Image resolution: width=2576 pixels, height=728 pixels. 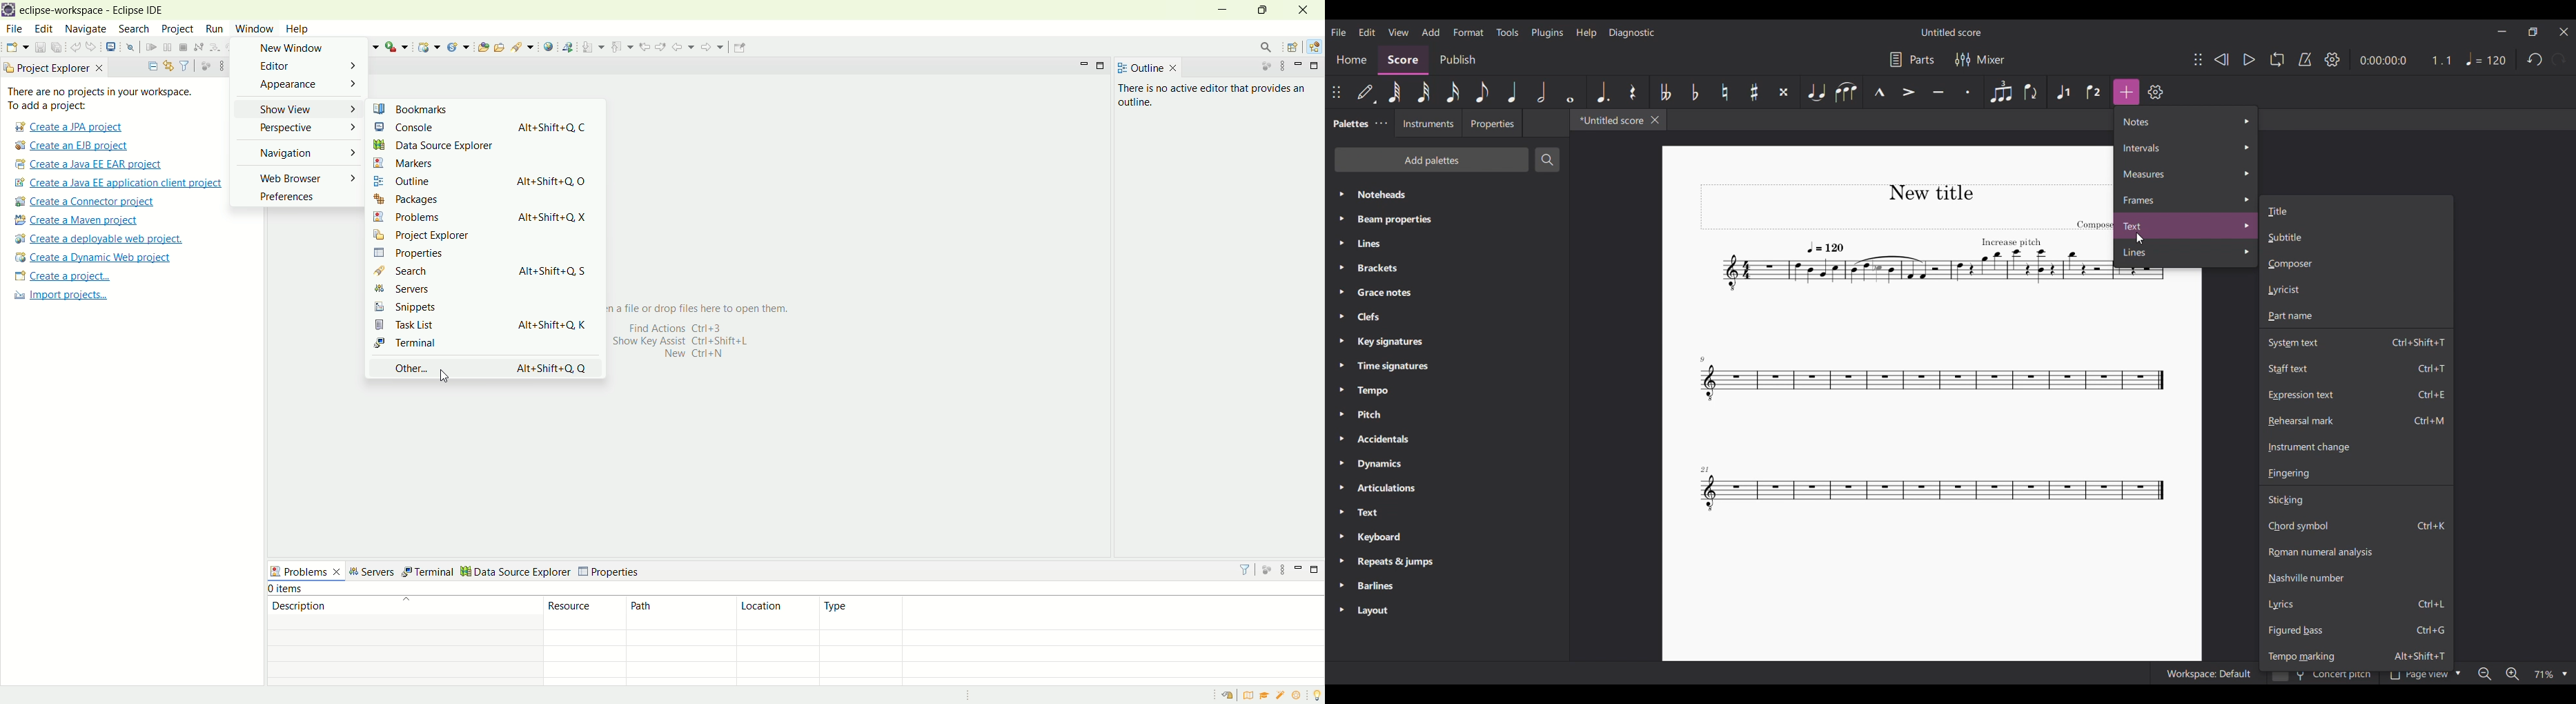 What do you see at coordinates (2512, 673) in the screenshot?
I see `Zoom in` at bounding box center [2512, 673].